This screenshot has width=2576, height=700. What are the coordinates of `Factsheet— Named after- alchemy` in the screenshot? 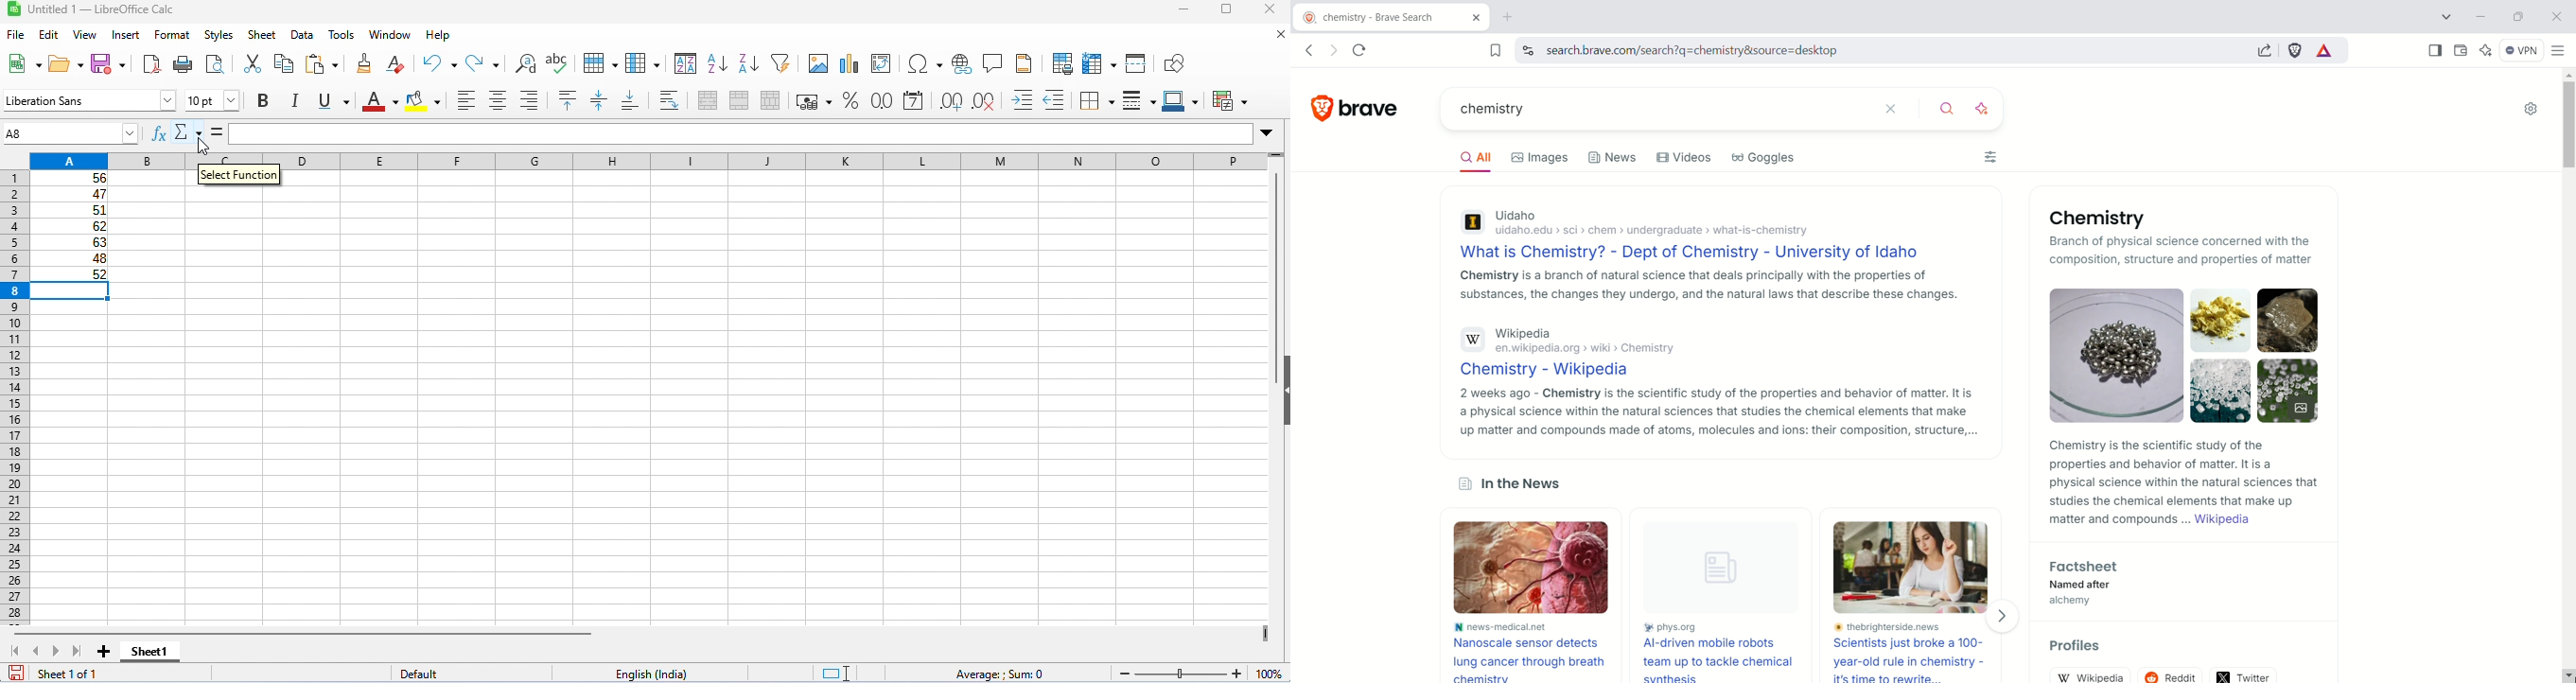 It's located at (2081, 586).